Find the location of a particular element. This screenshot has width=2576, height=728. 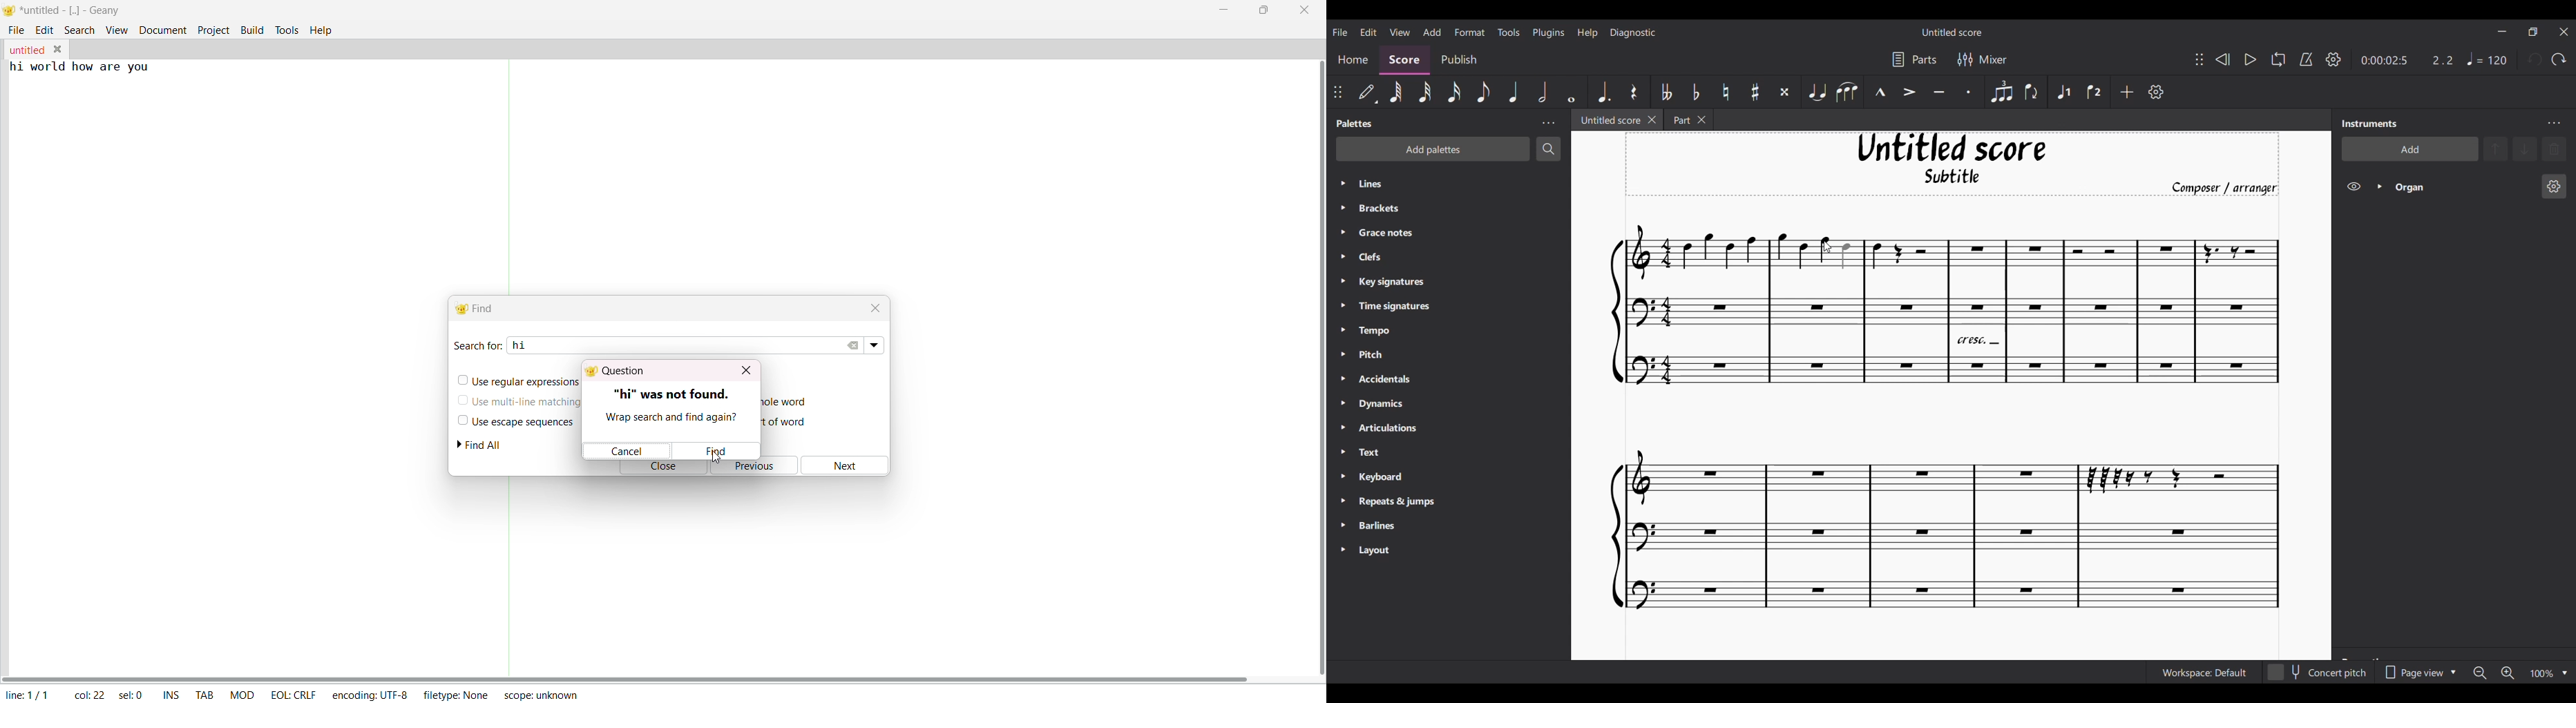

64th note is located at coordinates (1397, 93).